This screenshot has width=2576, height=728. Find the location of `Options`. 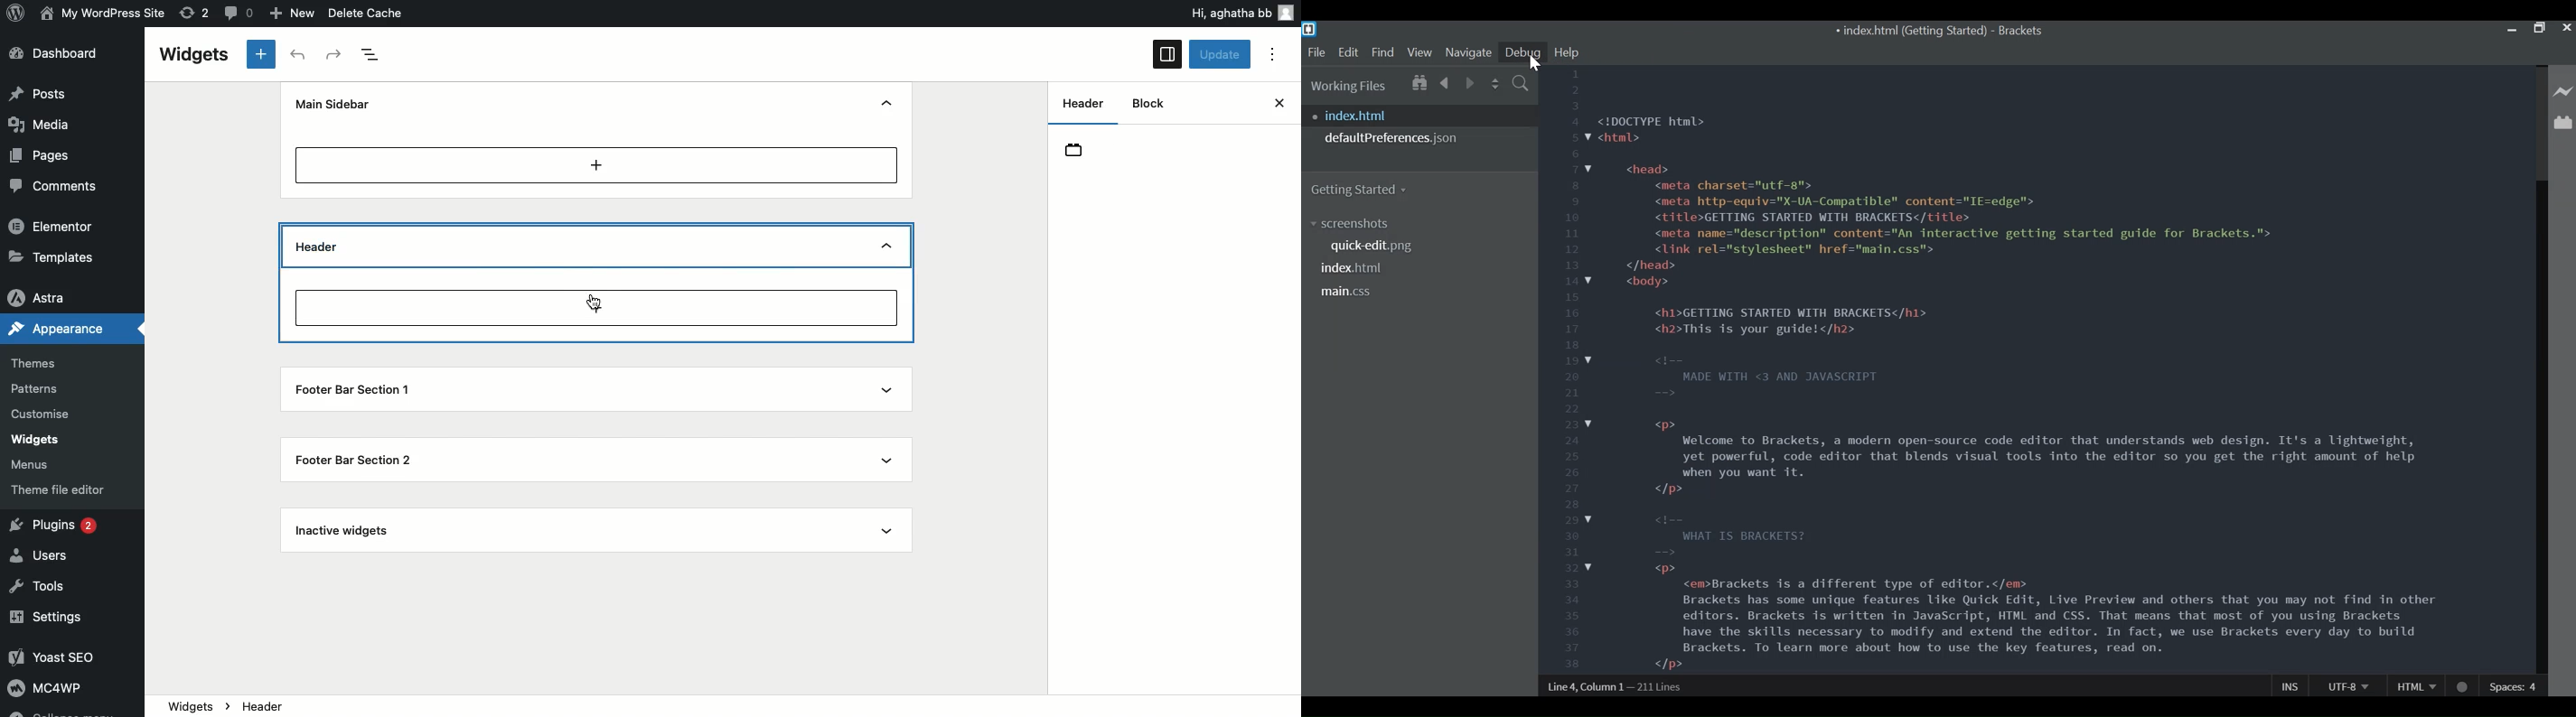

Options is located at coordinates (1272, 55).